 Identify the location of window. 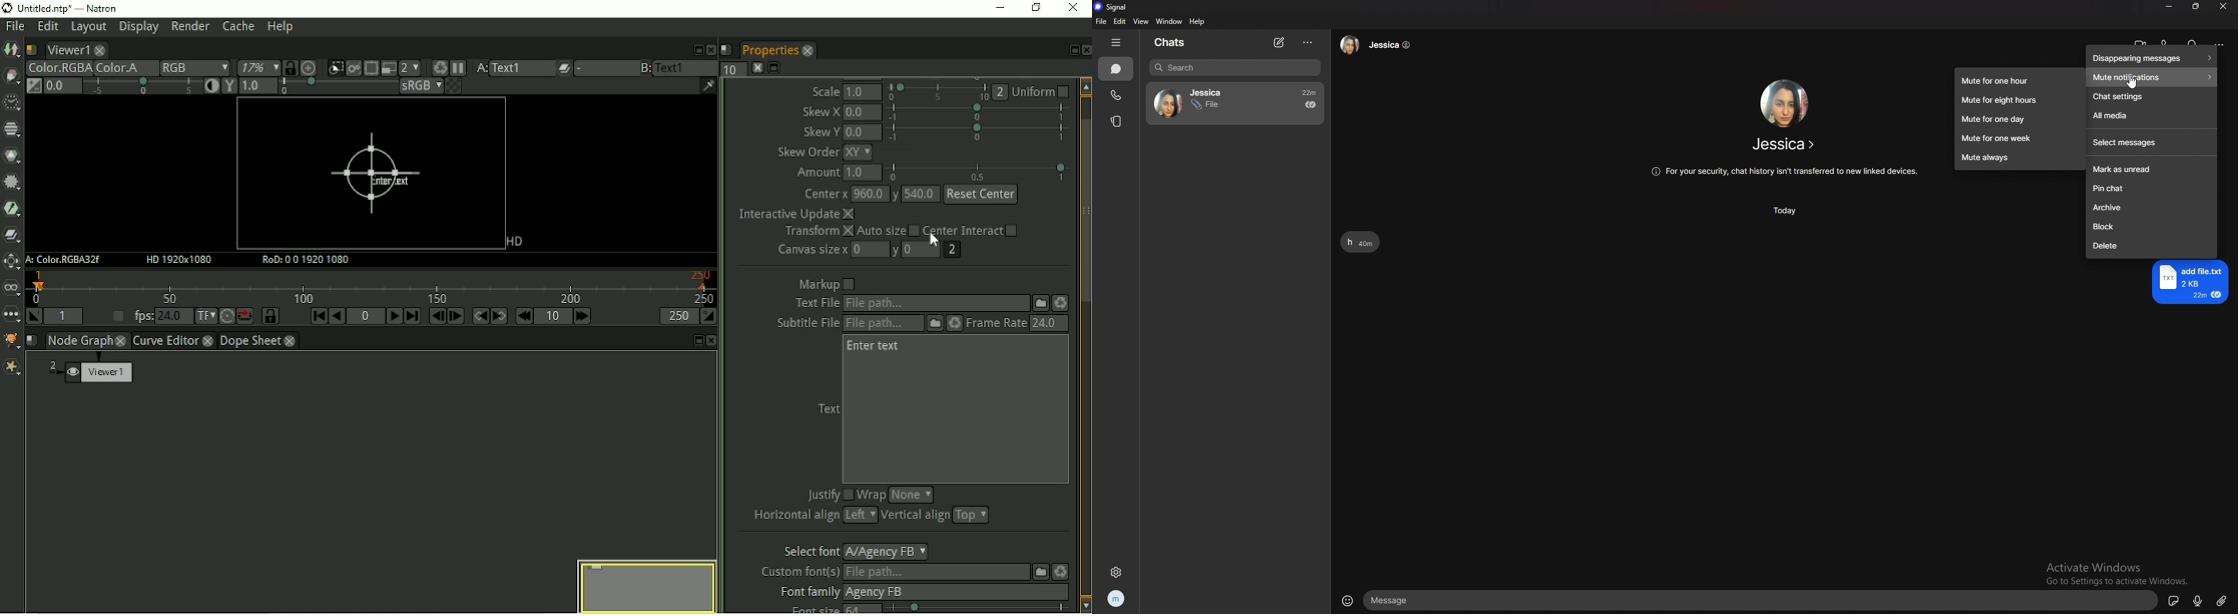
(1168, 21).